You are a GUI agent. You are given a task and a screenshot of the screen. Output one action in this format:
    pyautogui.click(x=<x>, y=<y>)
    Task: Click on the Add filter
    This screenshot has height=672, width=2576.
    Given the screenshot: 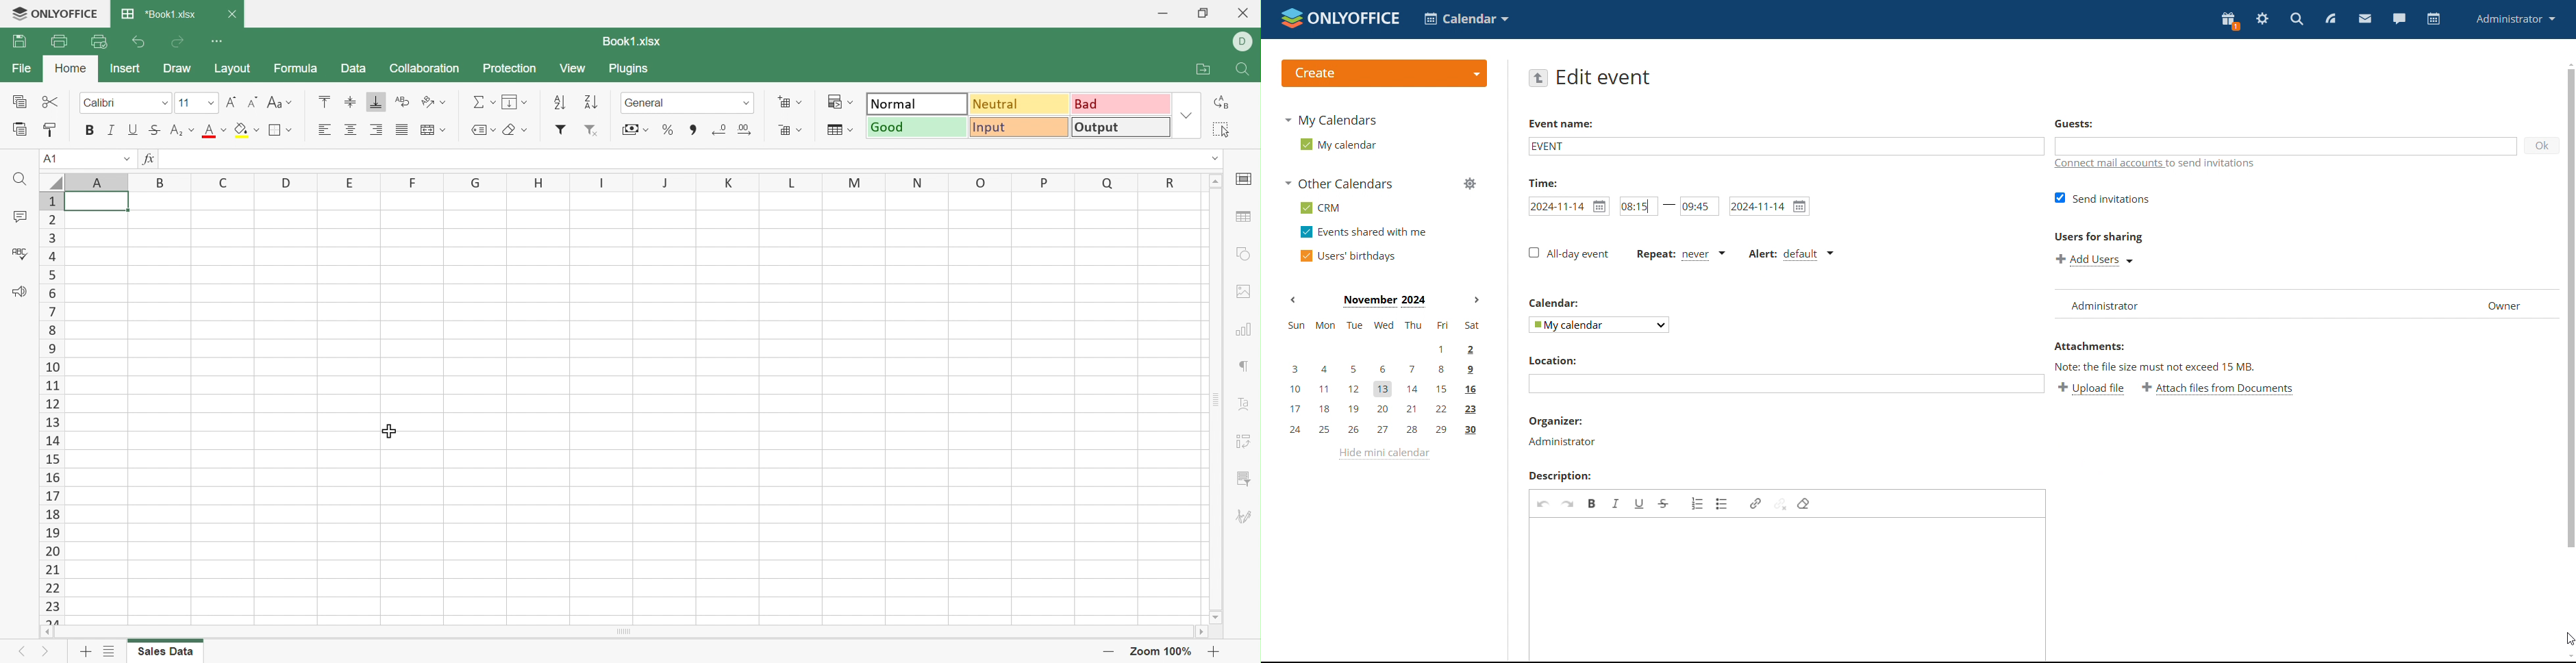 What is the action you would take?
    pyautogui.click(x=562, y=130)
    